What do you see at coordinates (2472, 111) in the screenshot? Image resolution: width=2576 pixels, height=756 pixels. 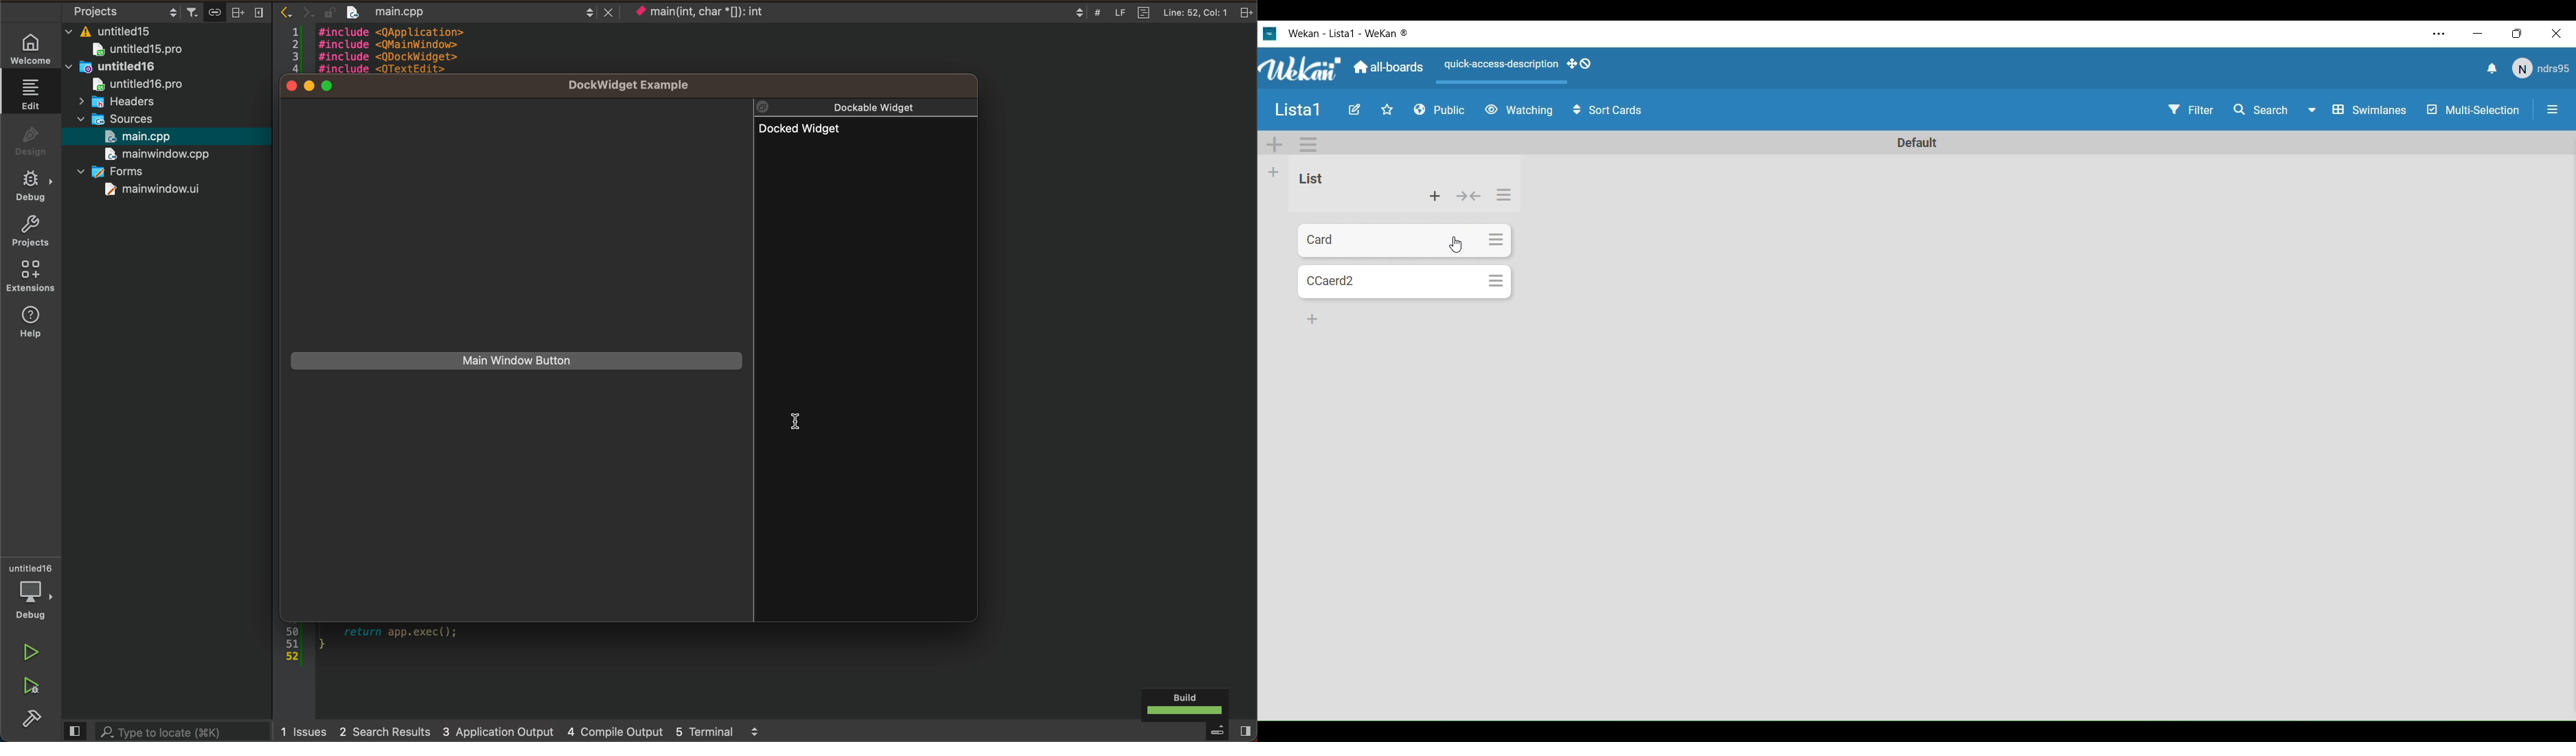 I see `Multi Selection` at bounding box center [2472, 111].